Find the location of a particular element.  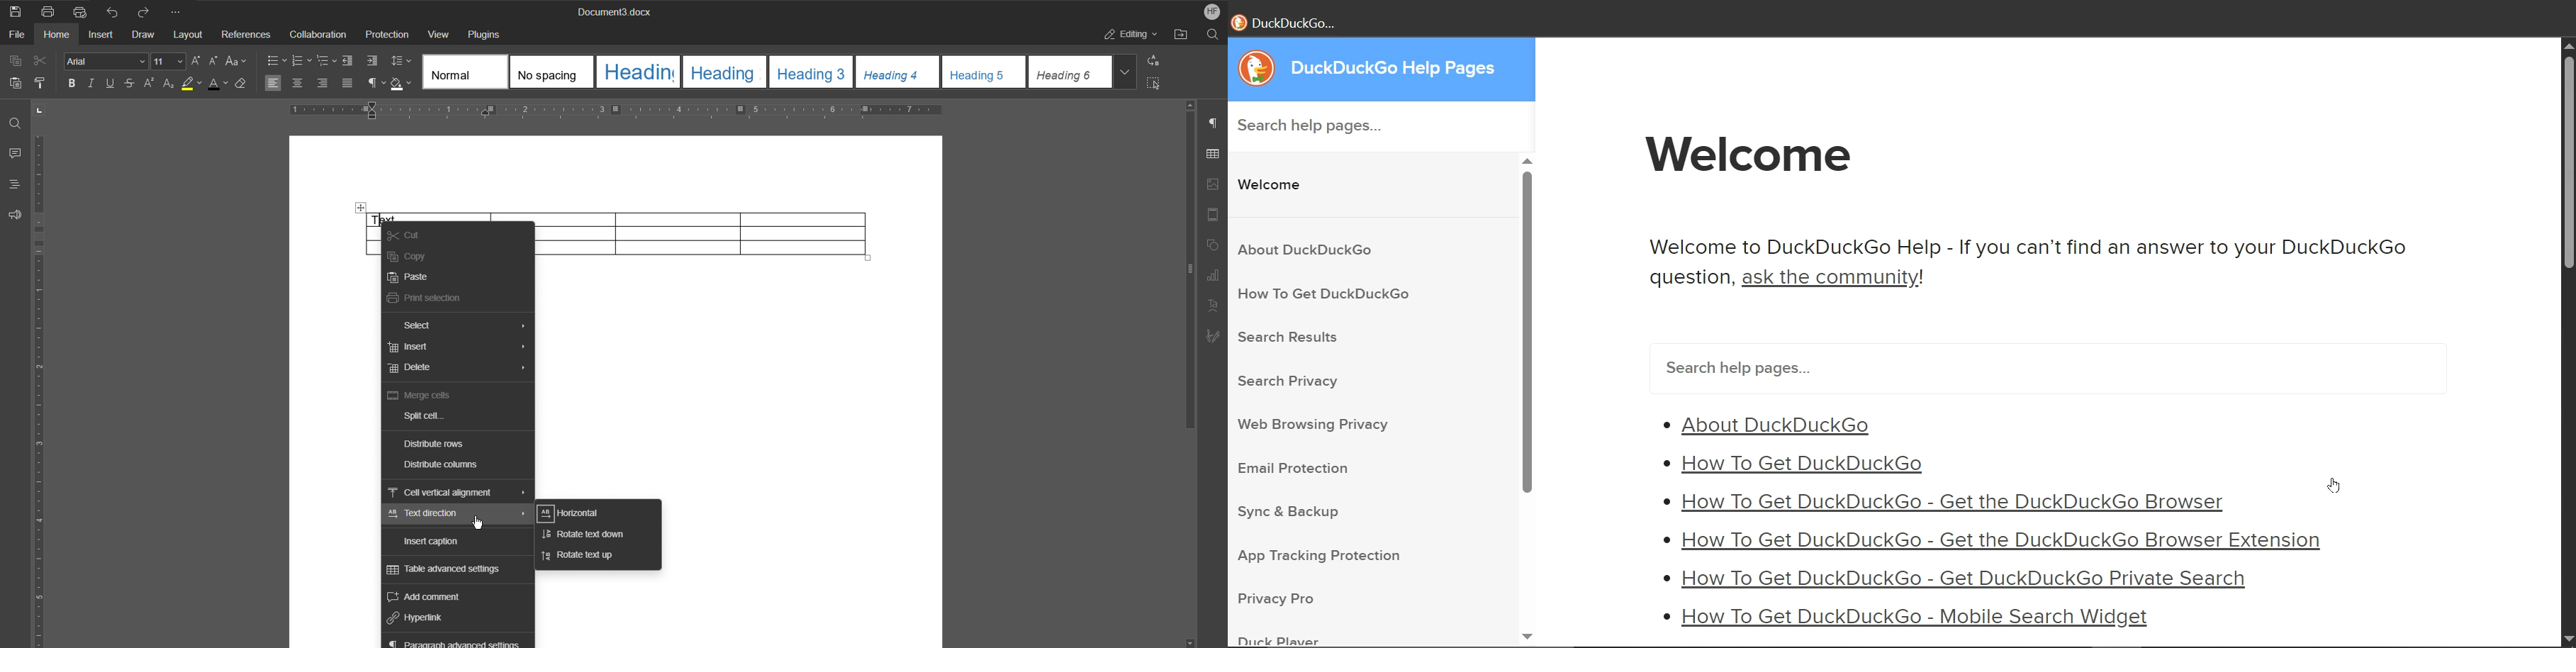

Save is located at coordinates (15, 10).